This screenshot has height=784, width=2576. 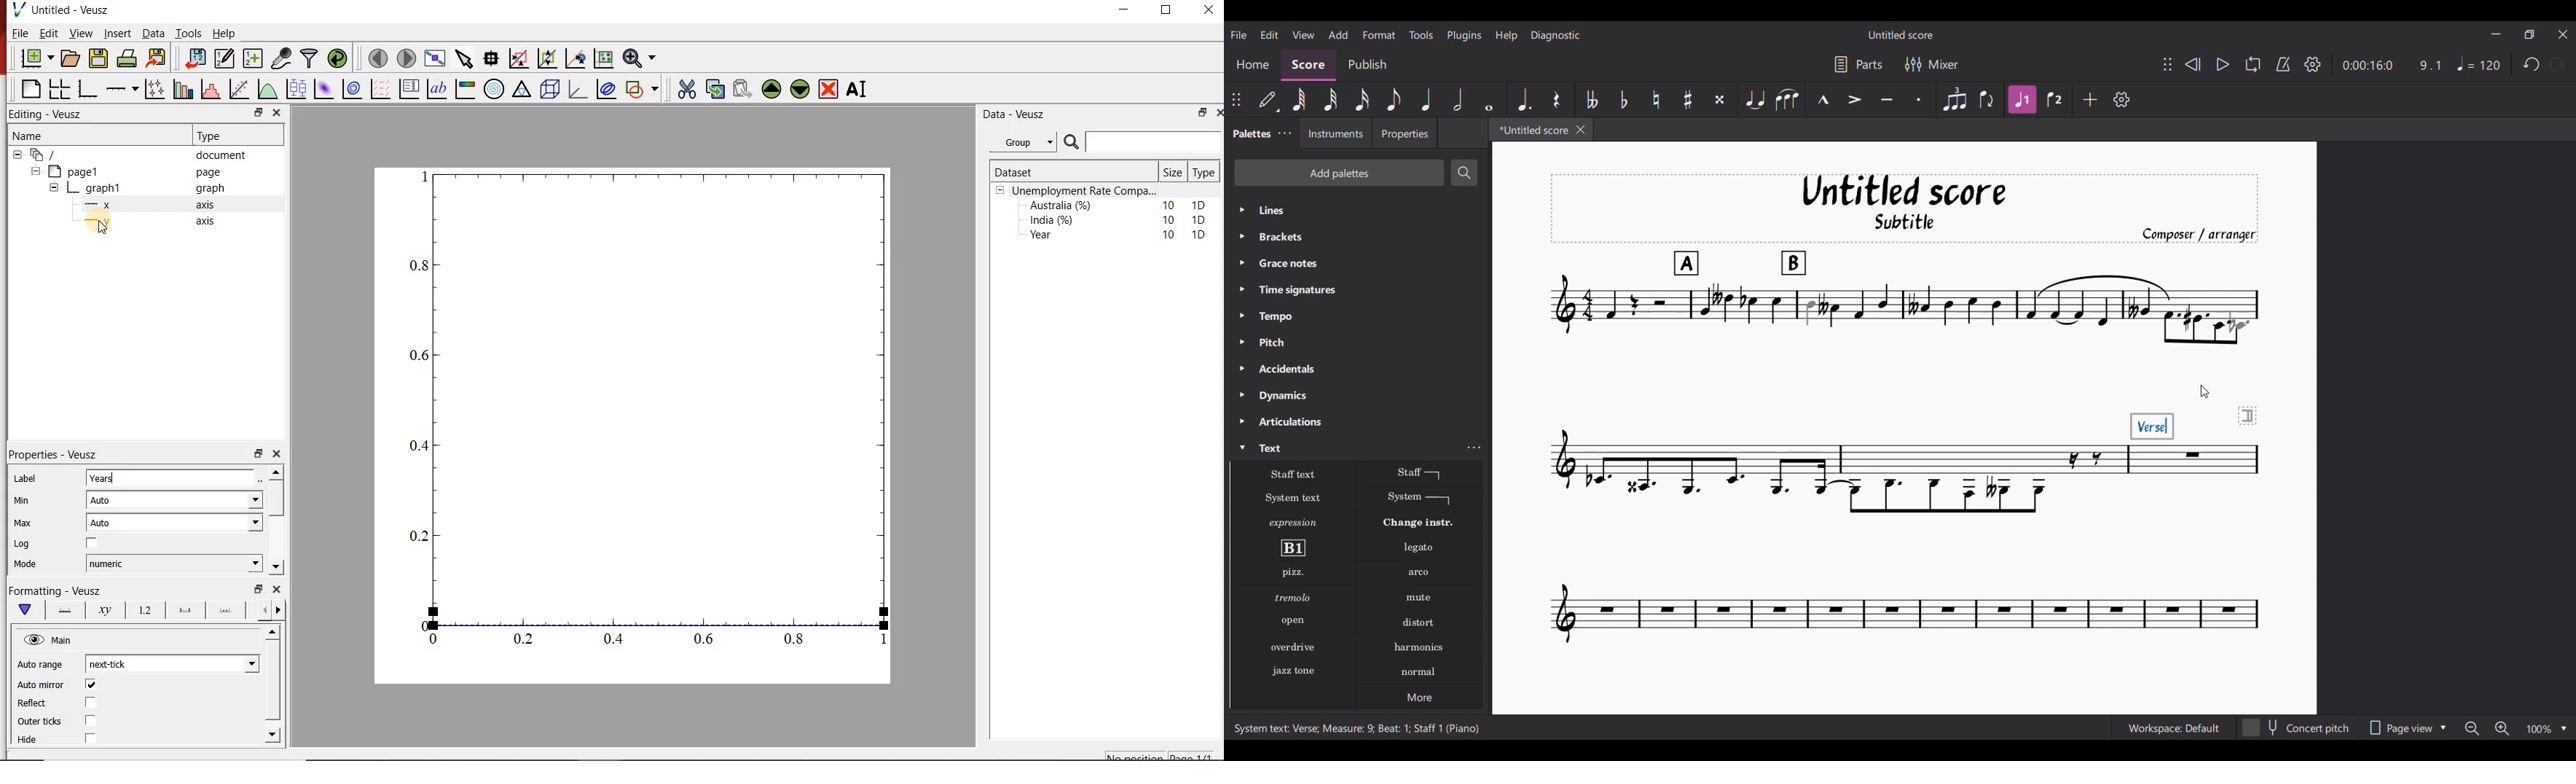 What do you see at coordinates (1293, 647) in the screenshot?
I see `Overdrive` at bounding box center [1293, 647].